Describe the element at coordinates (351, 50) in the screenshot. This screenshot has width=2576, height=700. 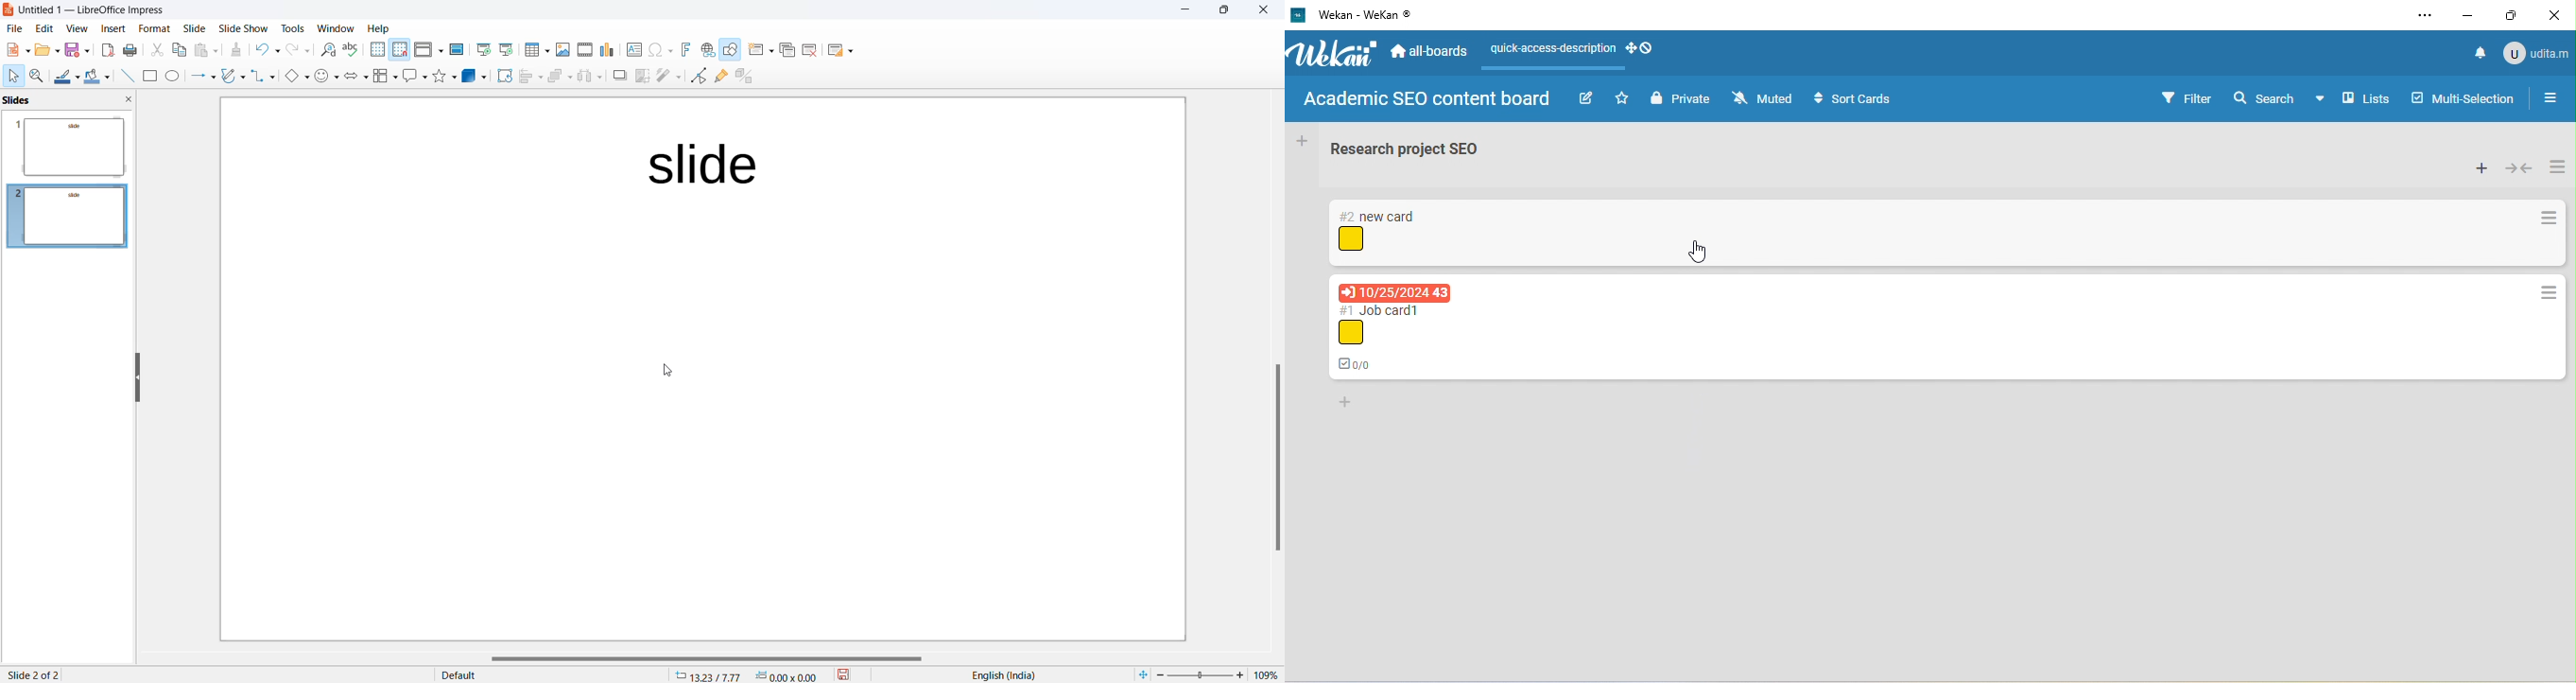
I see `Spellings` at that location.